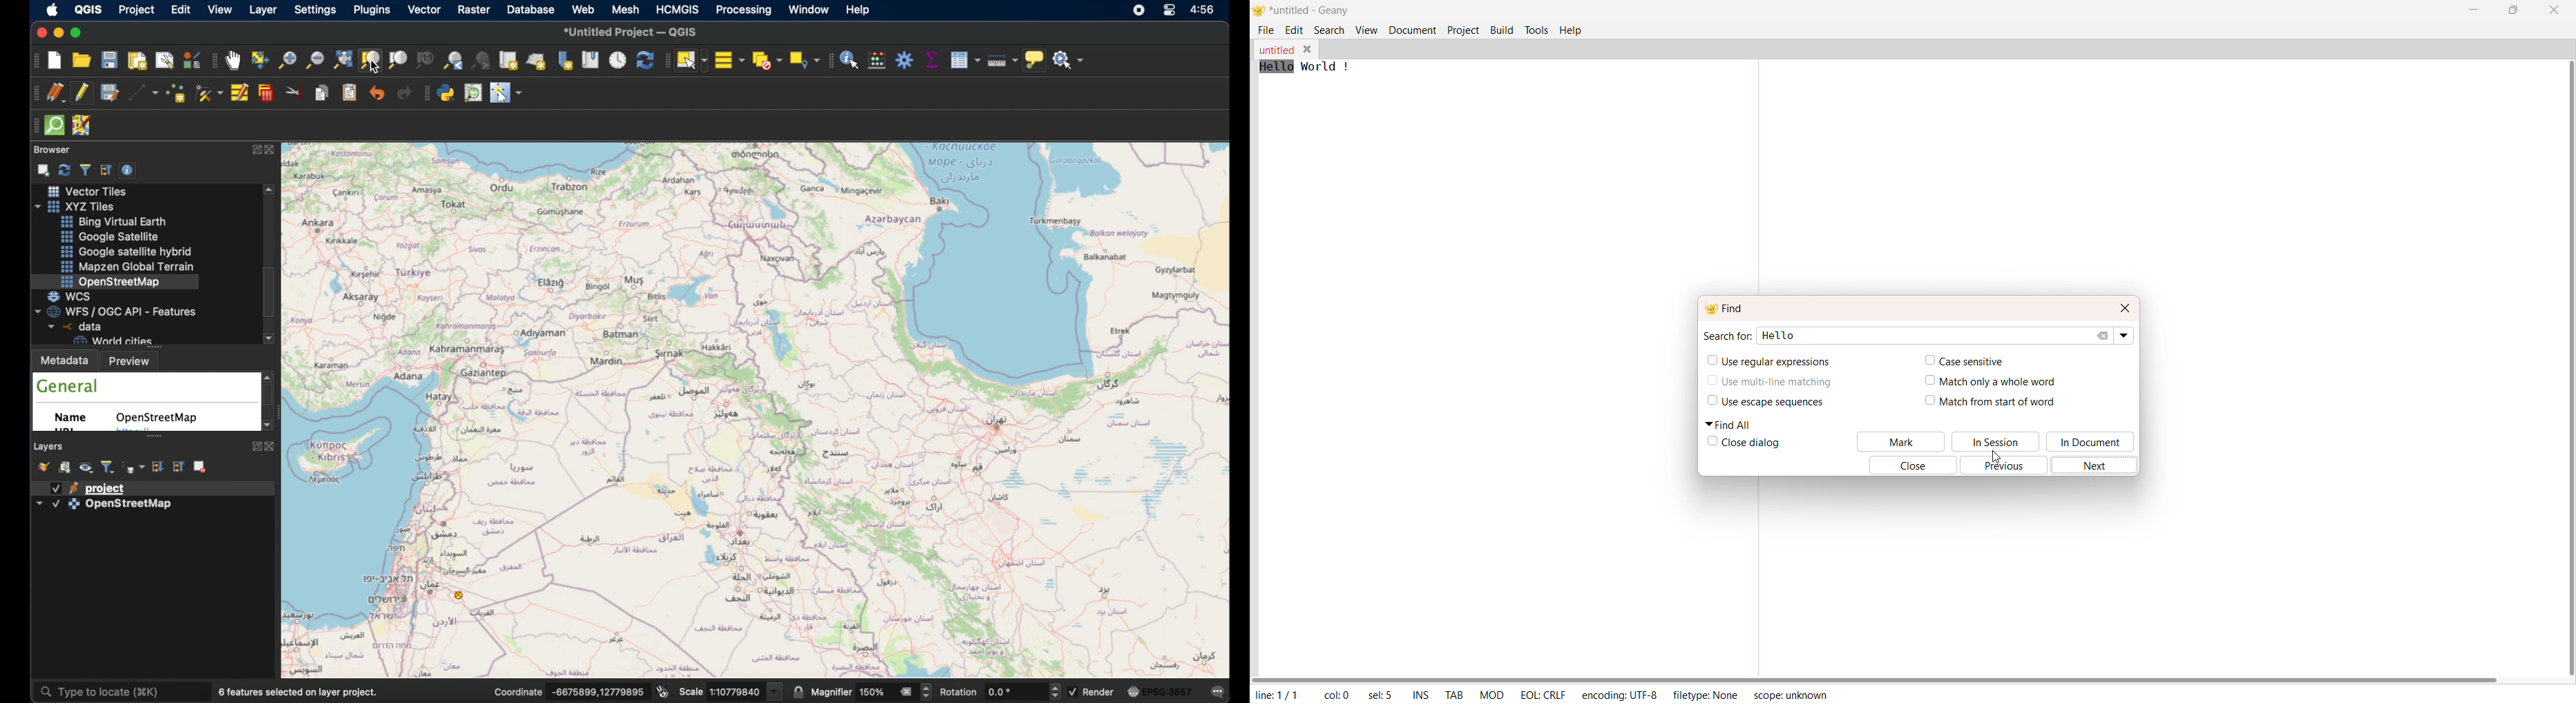 The width and height of the screenshot is (2576, 728). Describe the element at coordinates (966, 60) in the screenshot. I see `show attribute table` at that location.